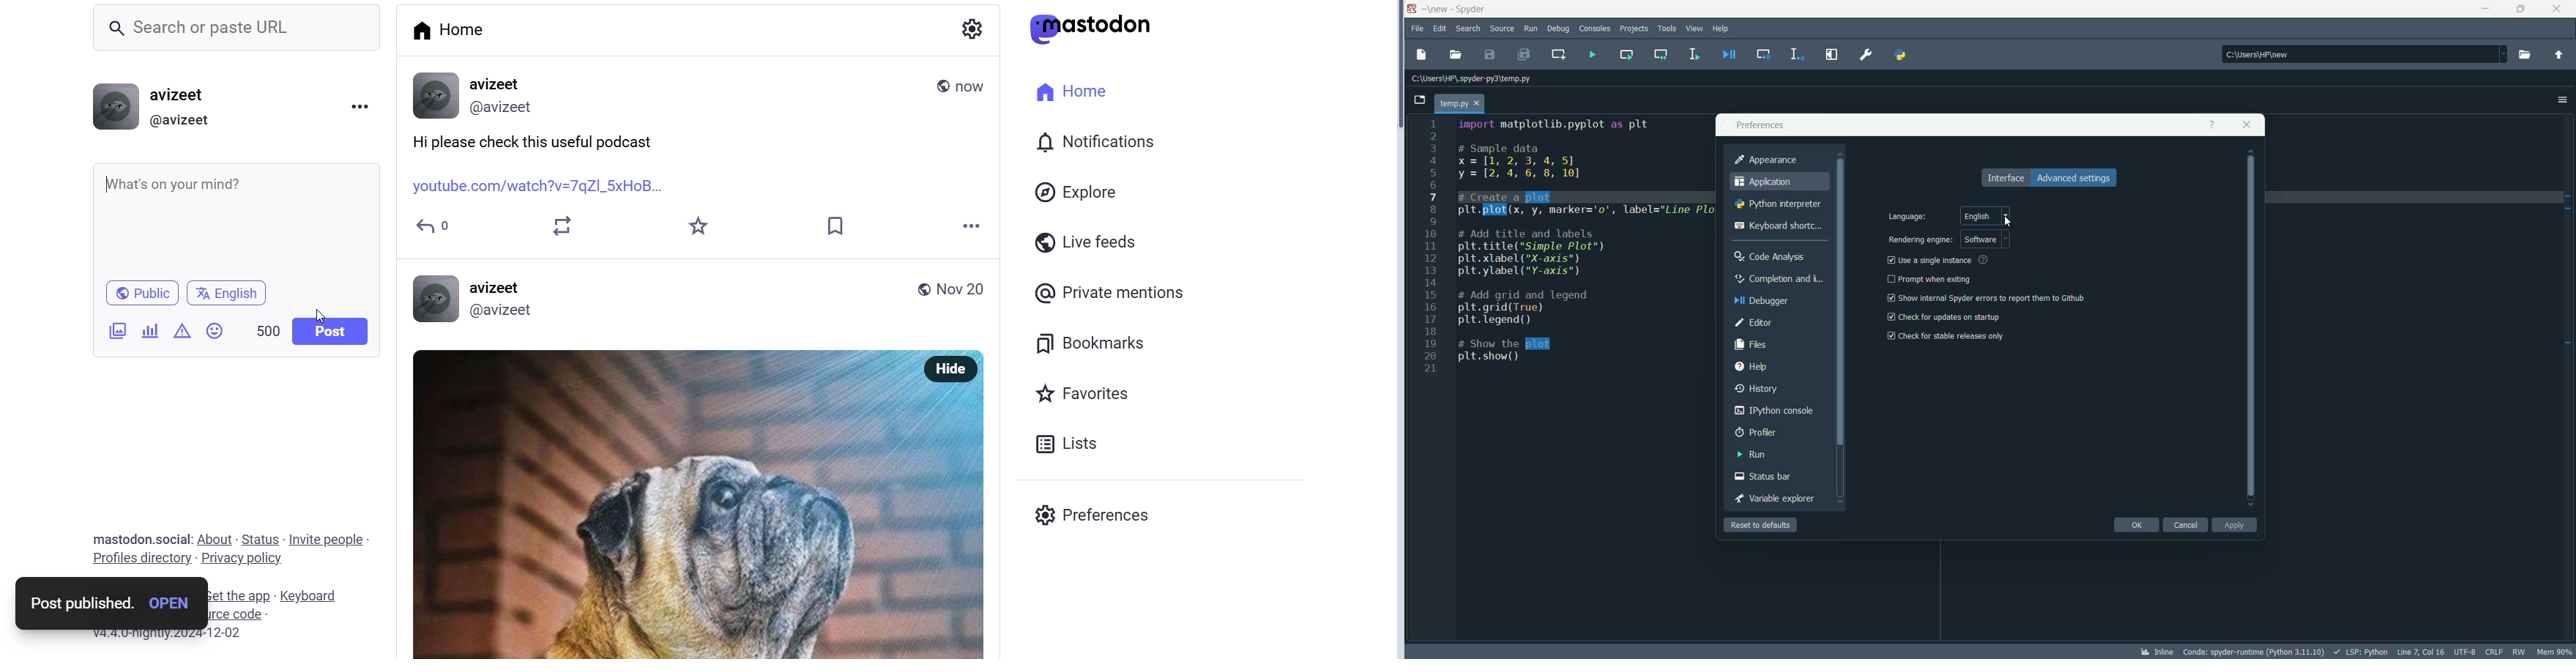 The height and width of the screenshot is (672, 2576). What do you see at coordinates (1919, 240) in the screenshot?
I see `rendering engine` at bounding box center [1919, 240].